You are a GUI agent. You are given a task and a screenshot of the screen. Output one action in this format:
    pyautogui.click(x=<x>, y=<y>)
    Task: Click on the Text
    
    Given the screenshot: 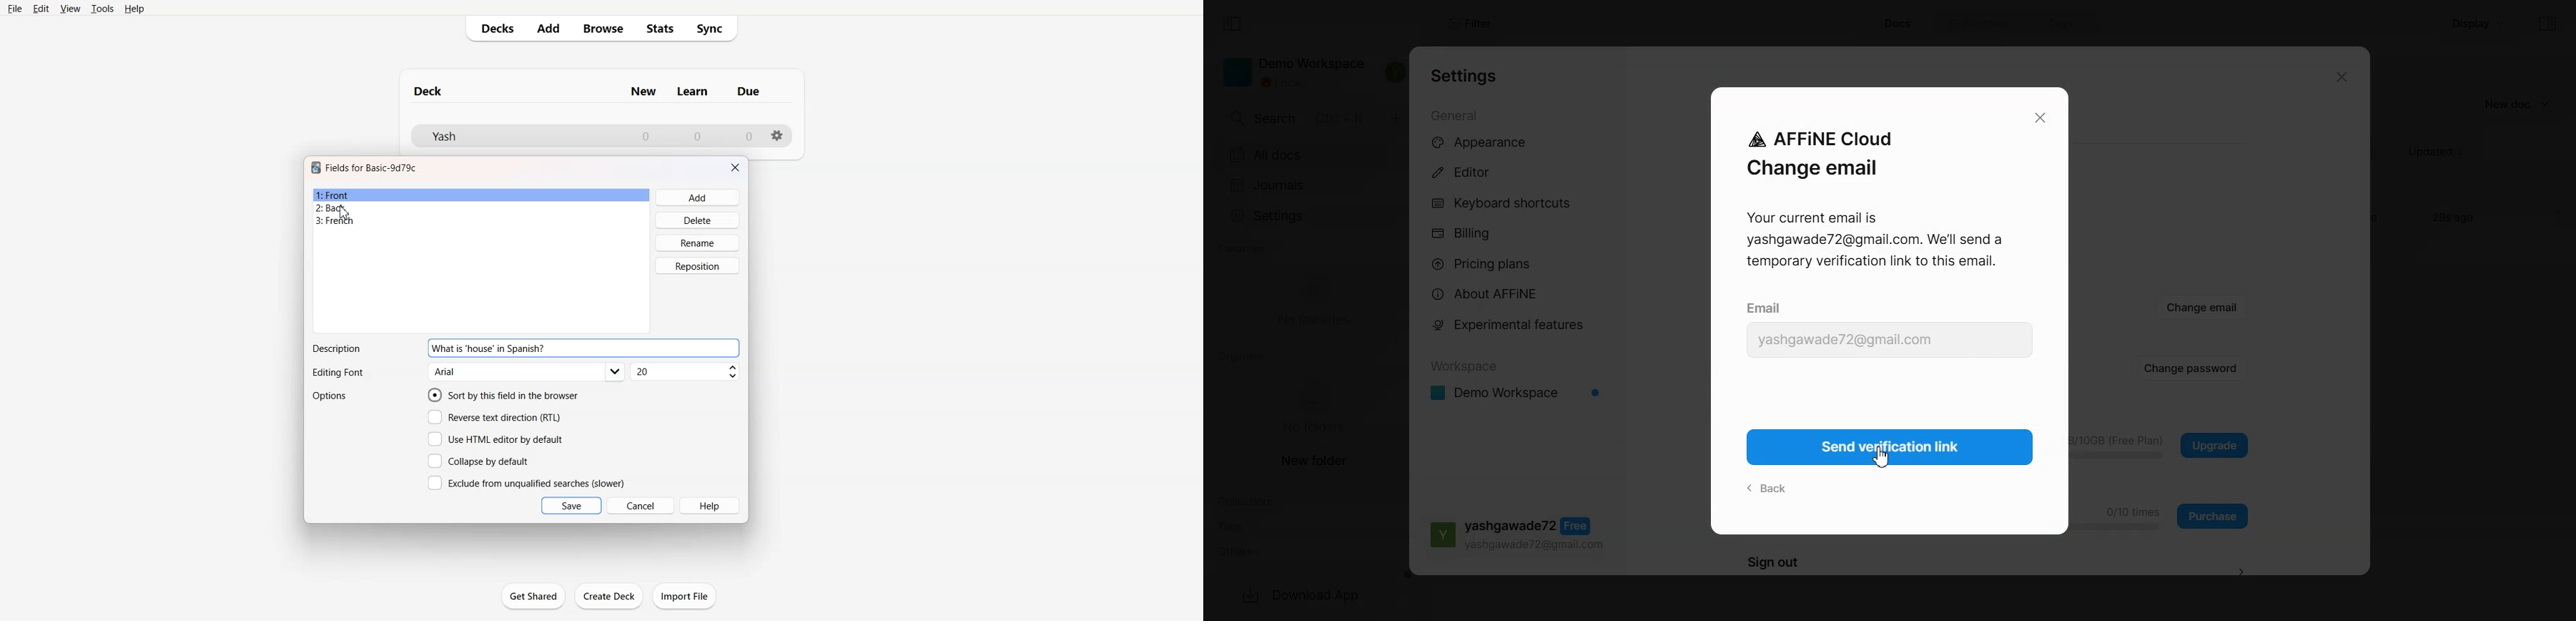 What is the action you would take?
    pyautogui.click(x=336, y=349)
    